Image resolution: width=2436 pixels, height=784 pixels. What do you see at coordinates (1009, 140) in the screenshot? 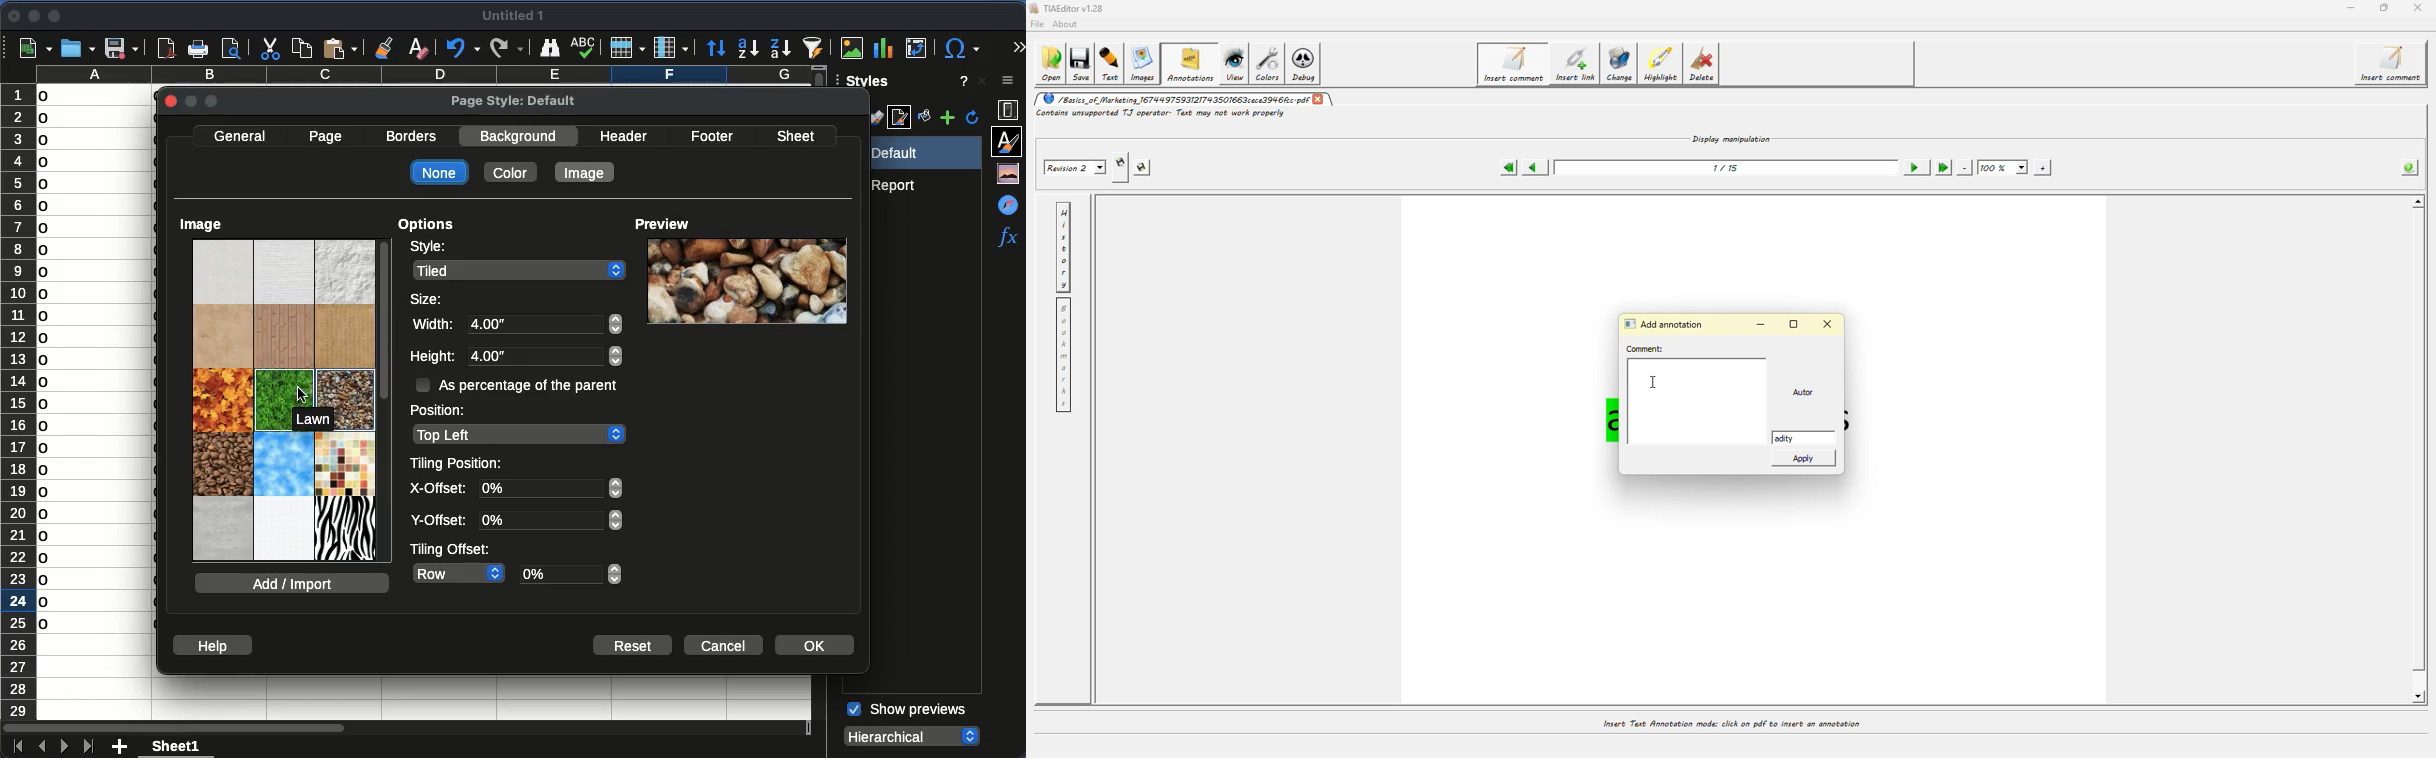
I see `styles` at bounding box center [1009, 140].